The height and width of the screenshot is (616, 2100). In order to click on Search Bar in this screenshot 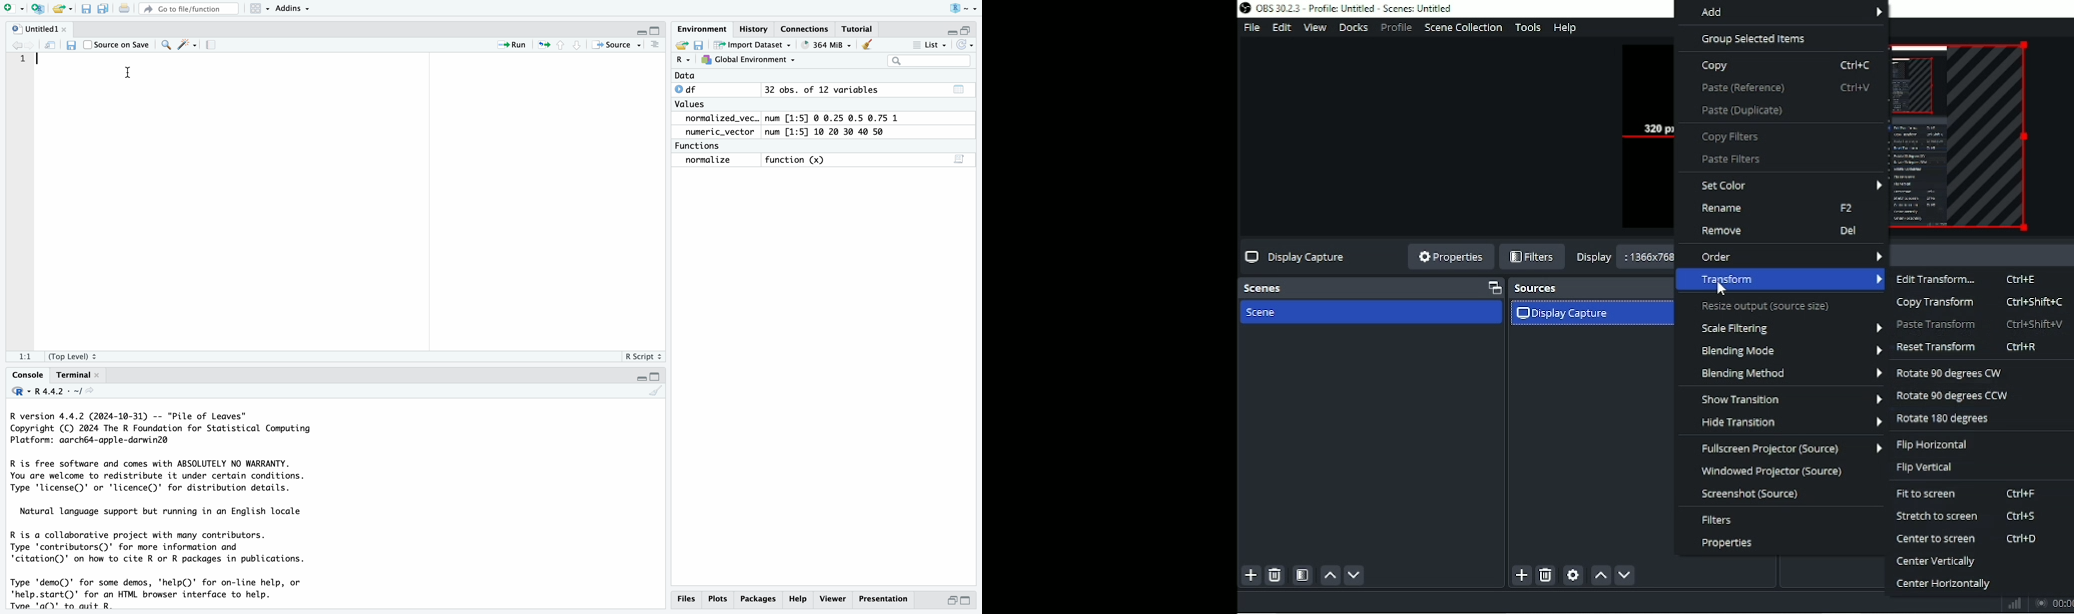, I will do `click(929, 62)`.